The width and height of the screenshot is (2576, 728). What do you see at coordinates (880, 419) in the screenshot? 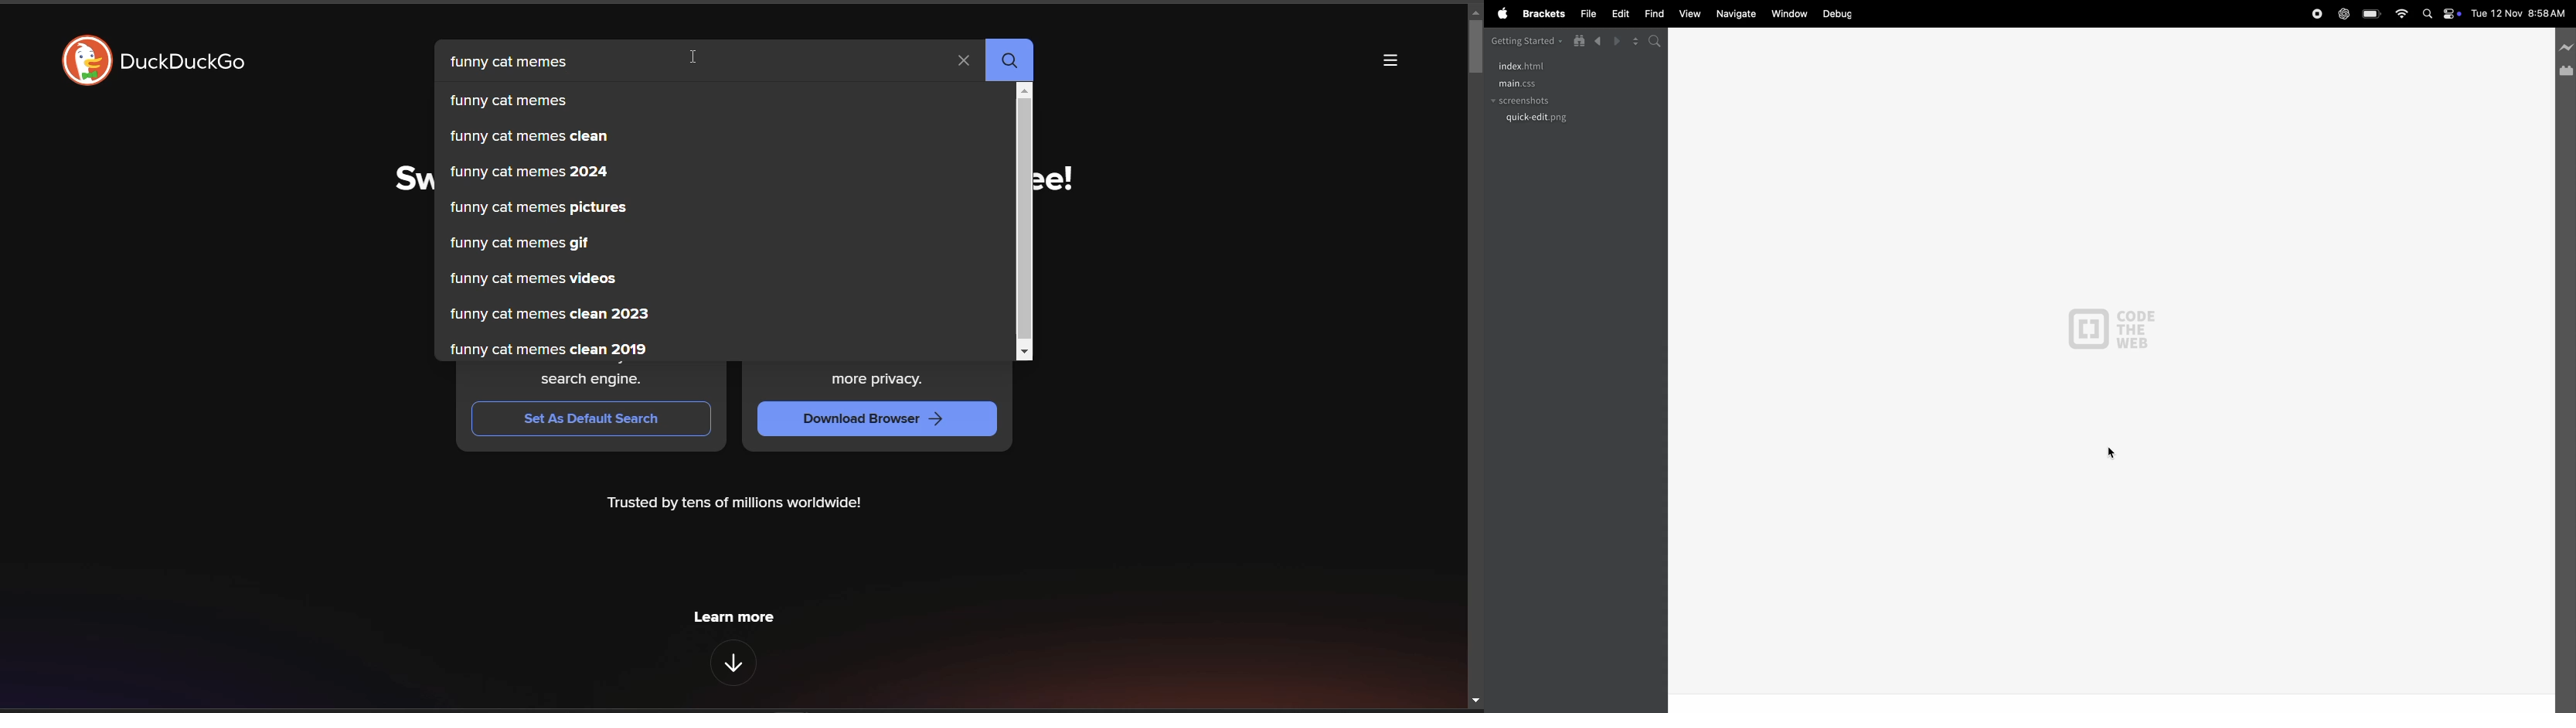
I see `Download Browser` at bounding box center [880, 419].